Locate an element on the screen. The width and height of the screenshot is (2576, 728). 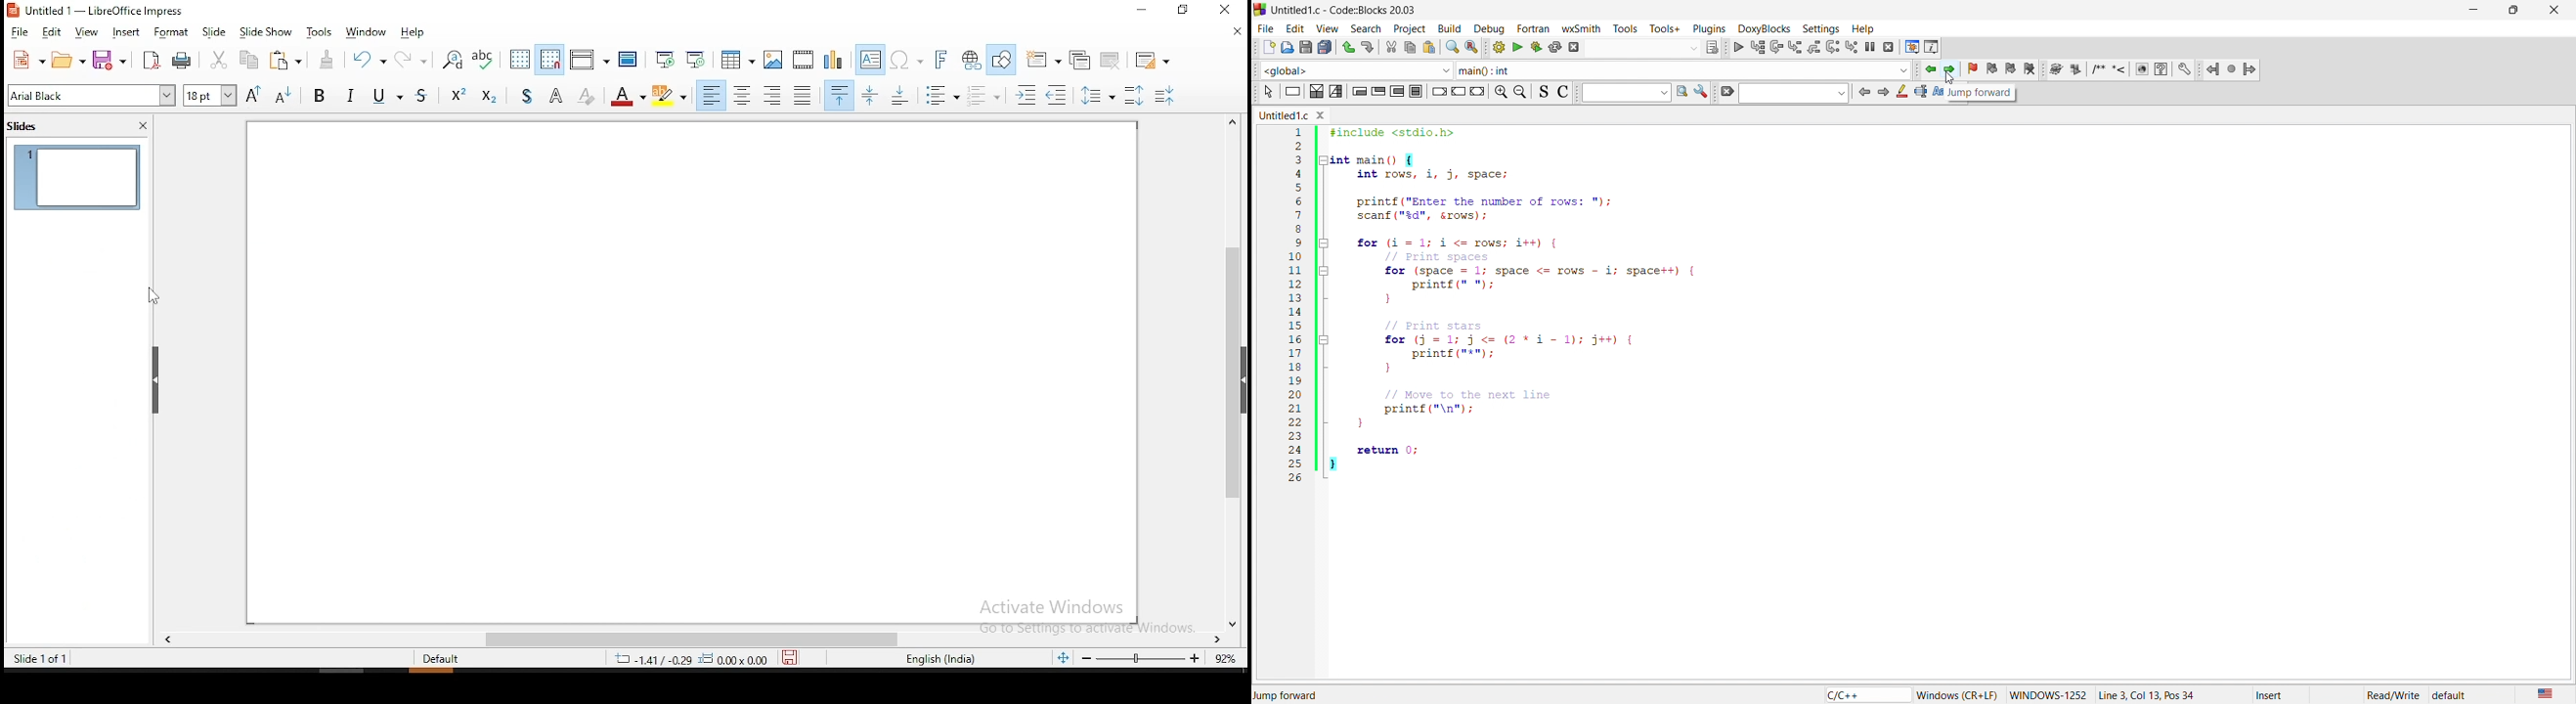
icon is located at coordinates (1478, 92).